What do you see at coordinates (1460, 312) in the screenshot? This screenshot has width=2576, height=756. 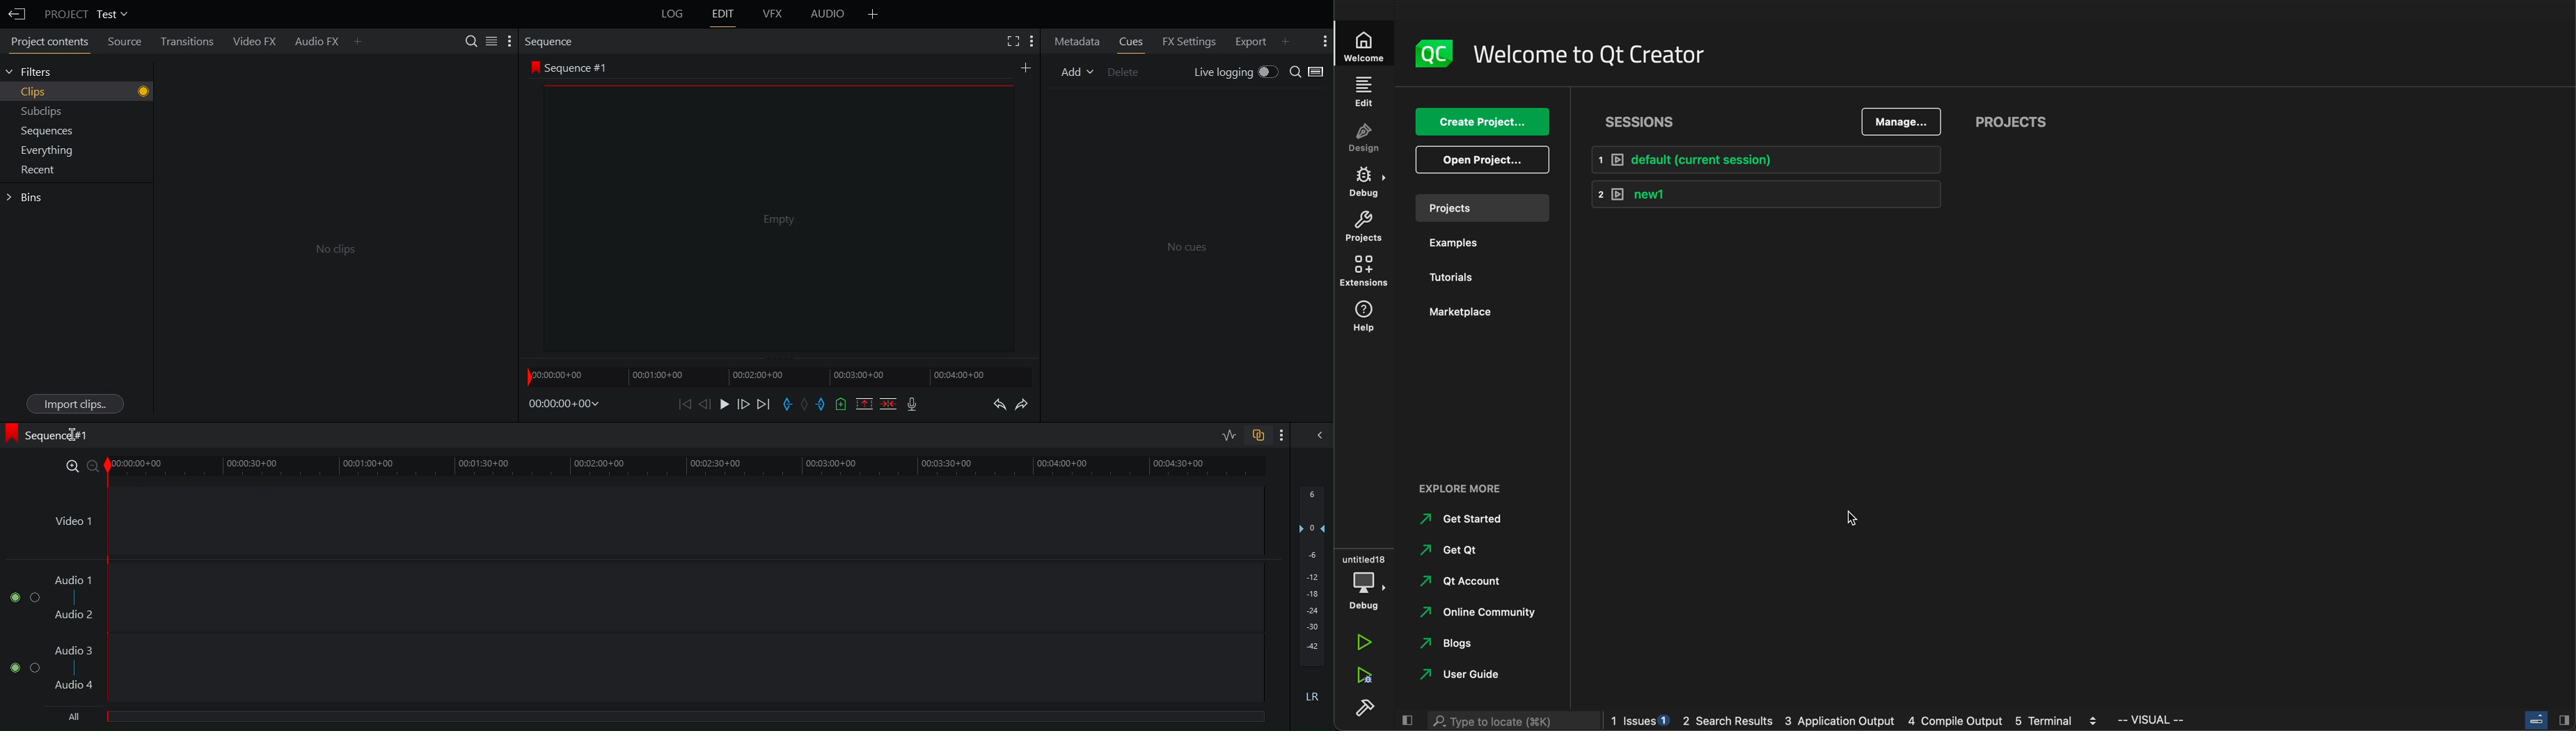 I see `marketplace` at bounding box center [1460, 312].